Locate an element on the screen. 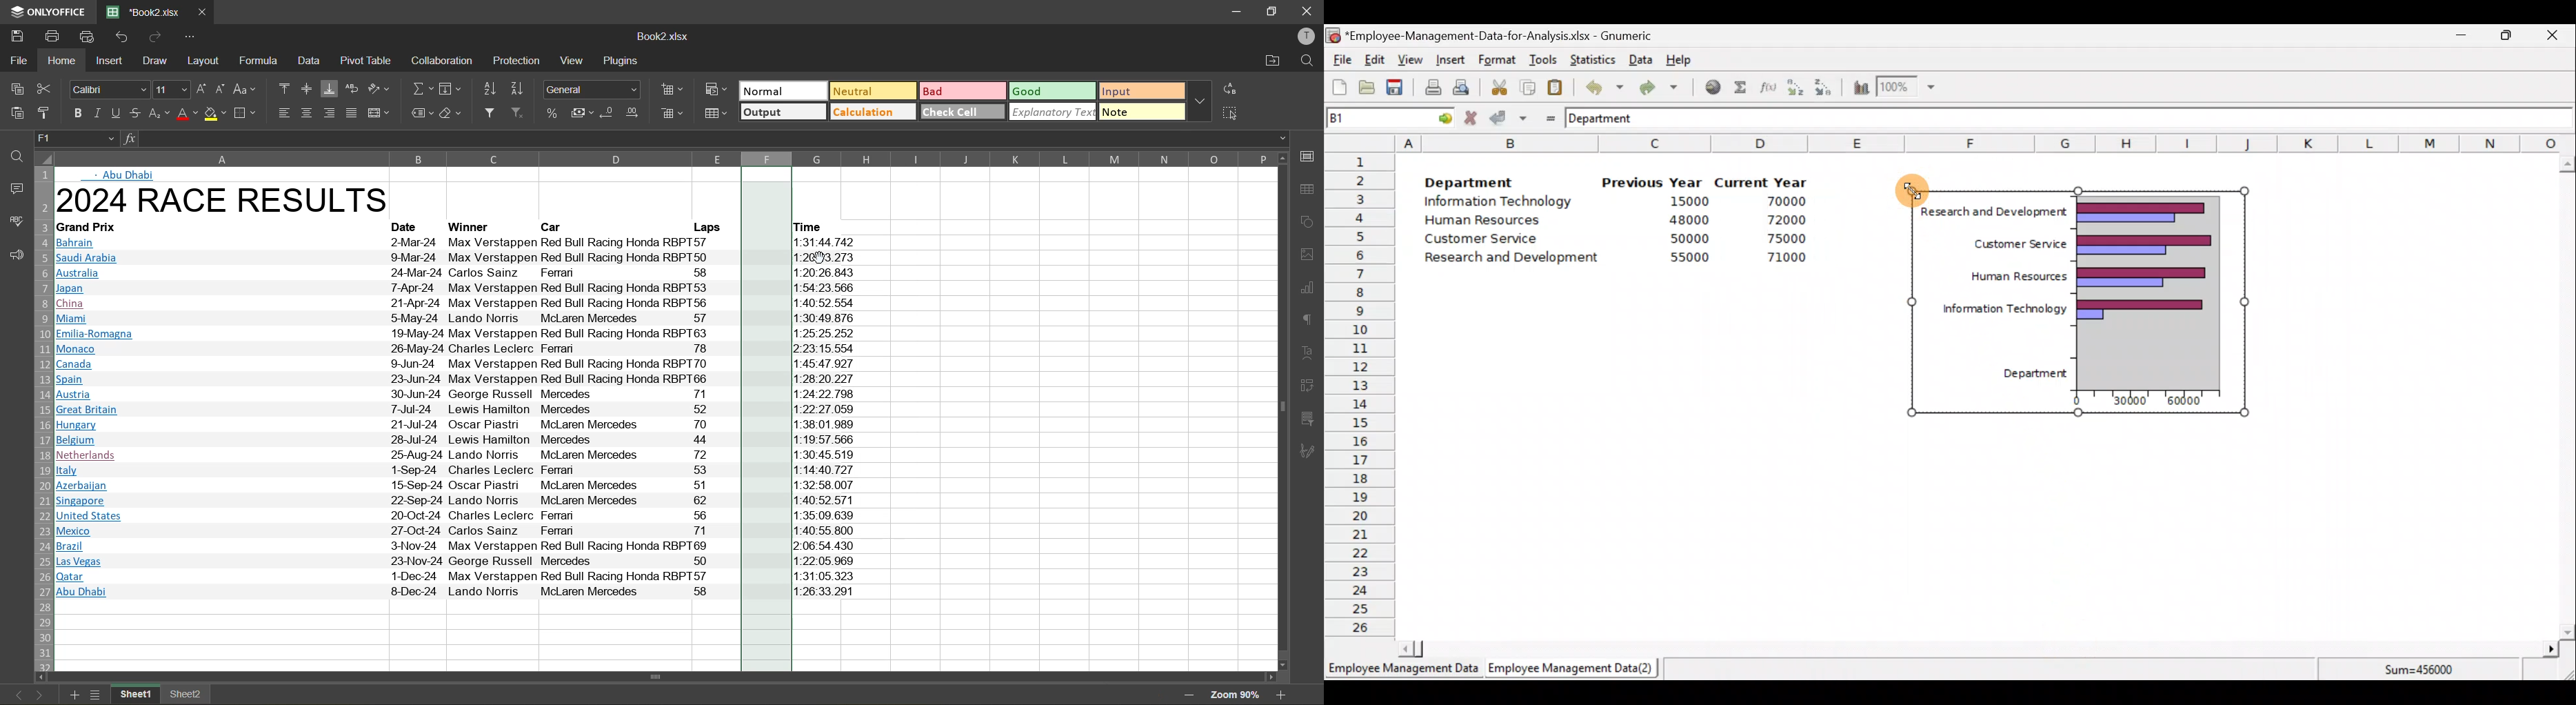 The width and height of the screenshot is (2576, 728). increase decimal is located at coordinates (637, 111).